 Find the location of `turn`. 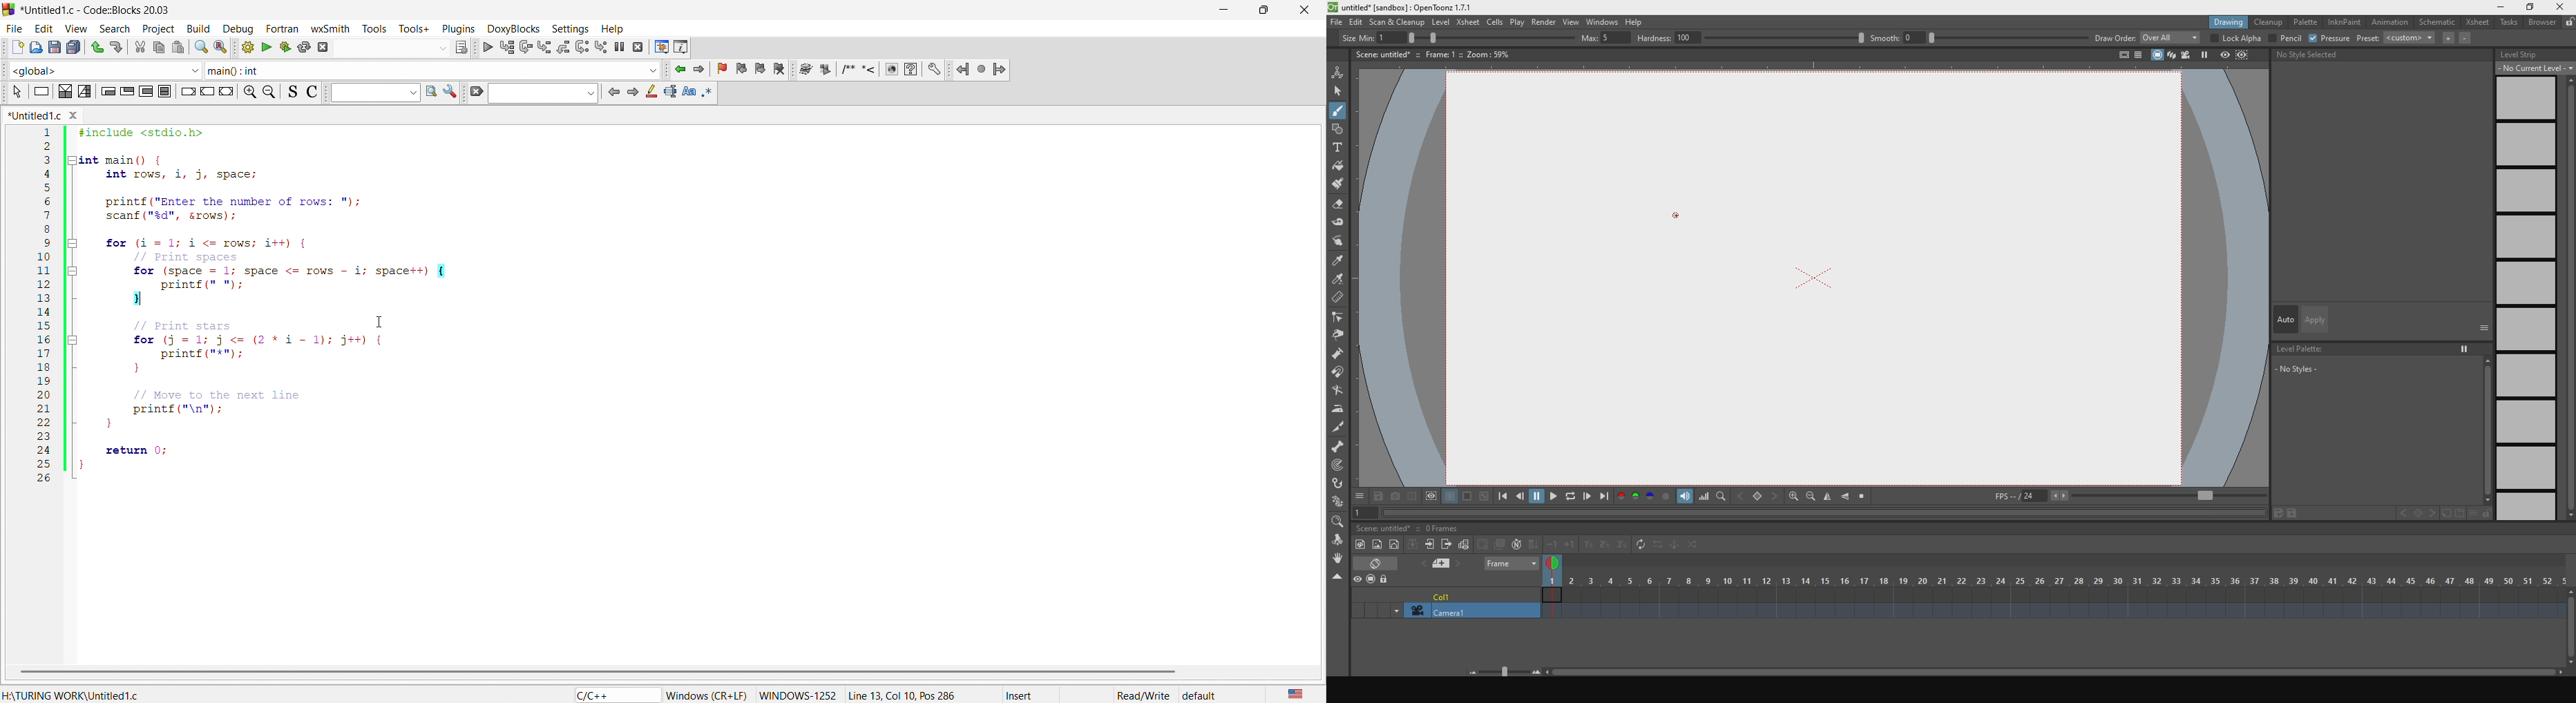

turn is located at coordinates (1341, 392).